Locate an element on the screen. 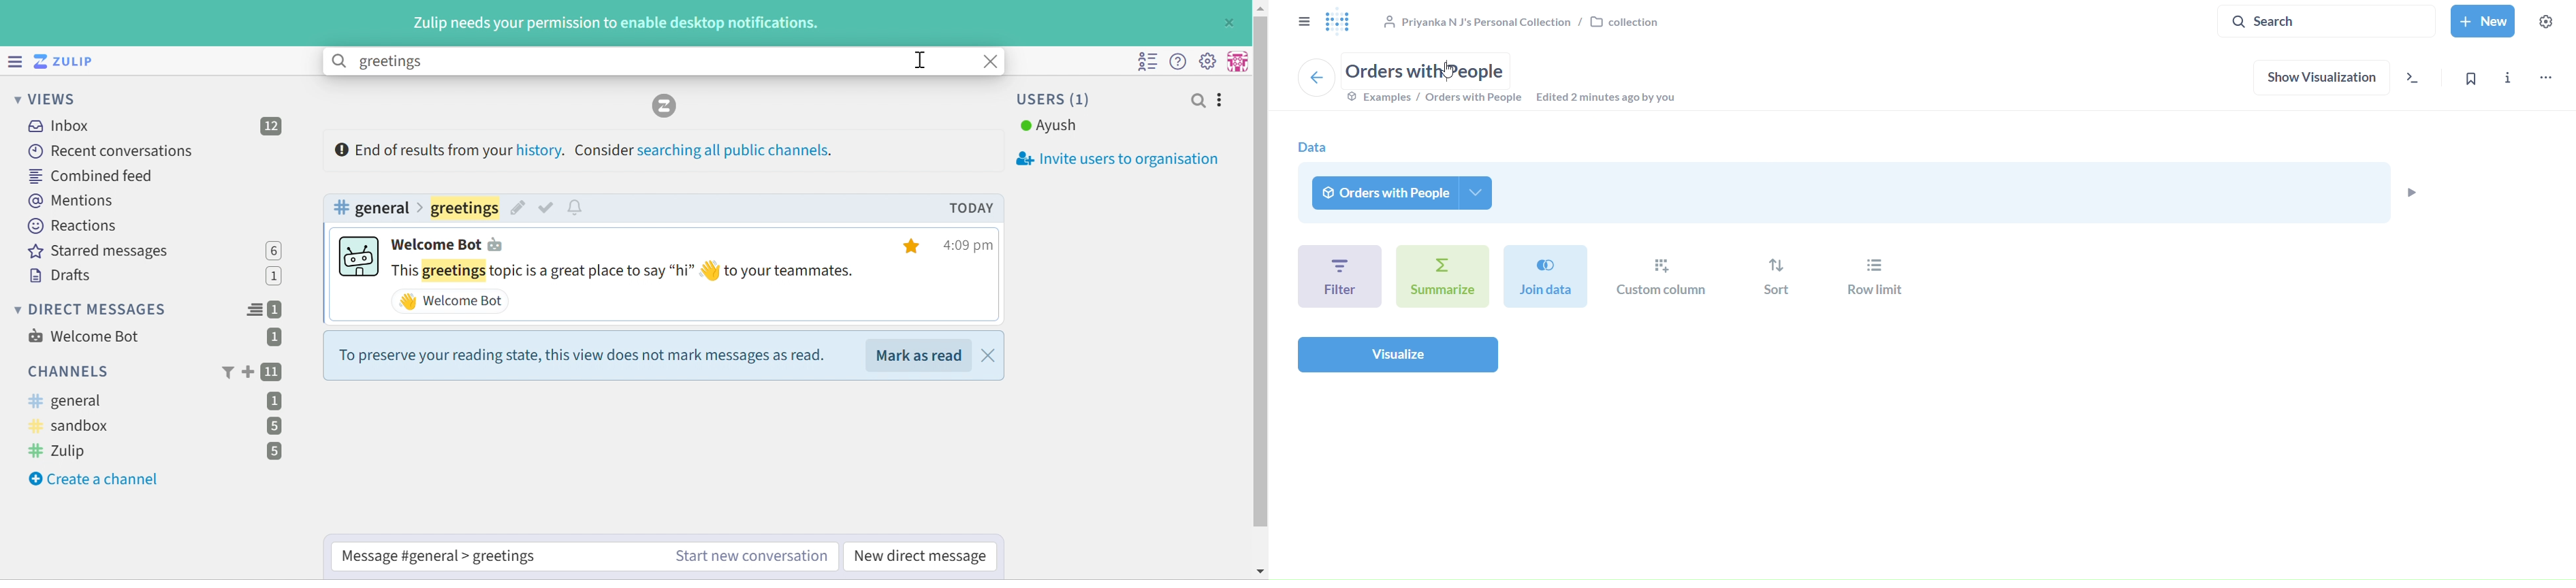 The image size is (2576, 588). Search one person is located at coordinates (1198, 100).